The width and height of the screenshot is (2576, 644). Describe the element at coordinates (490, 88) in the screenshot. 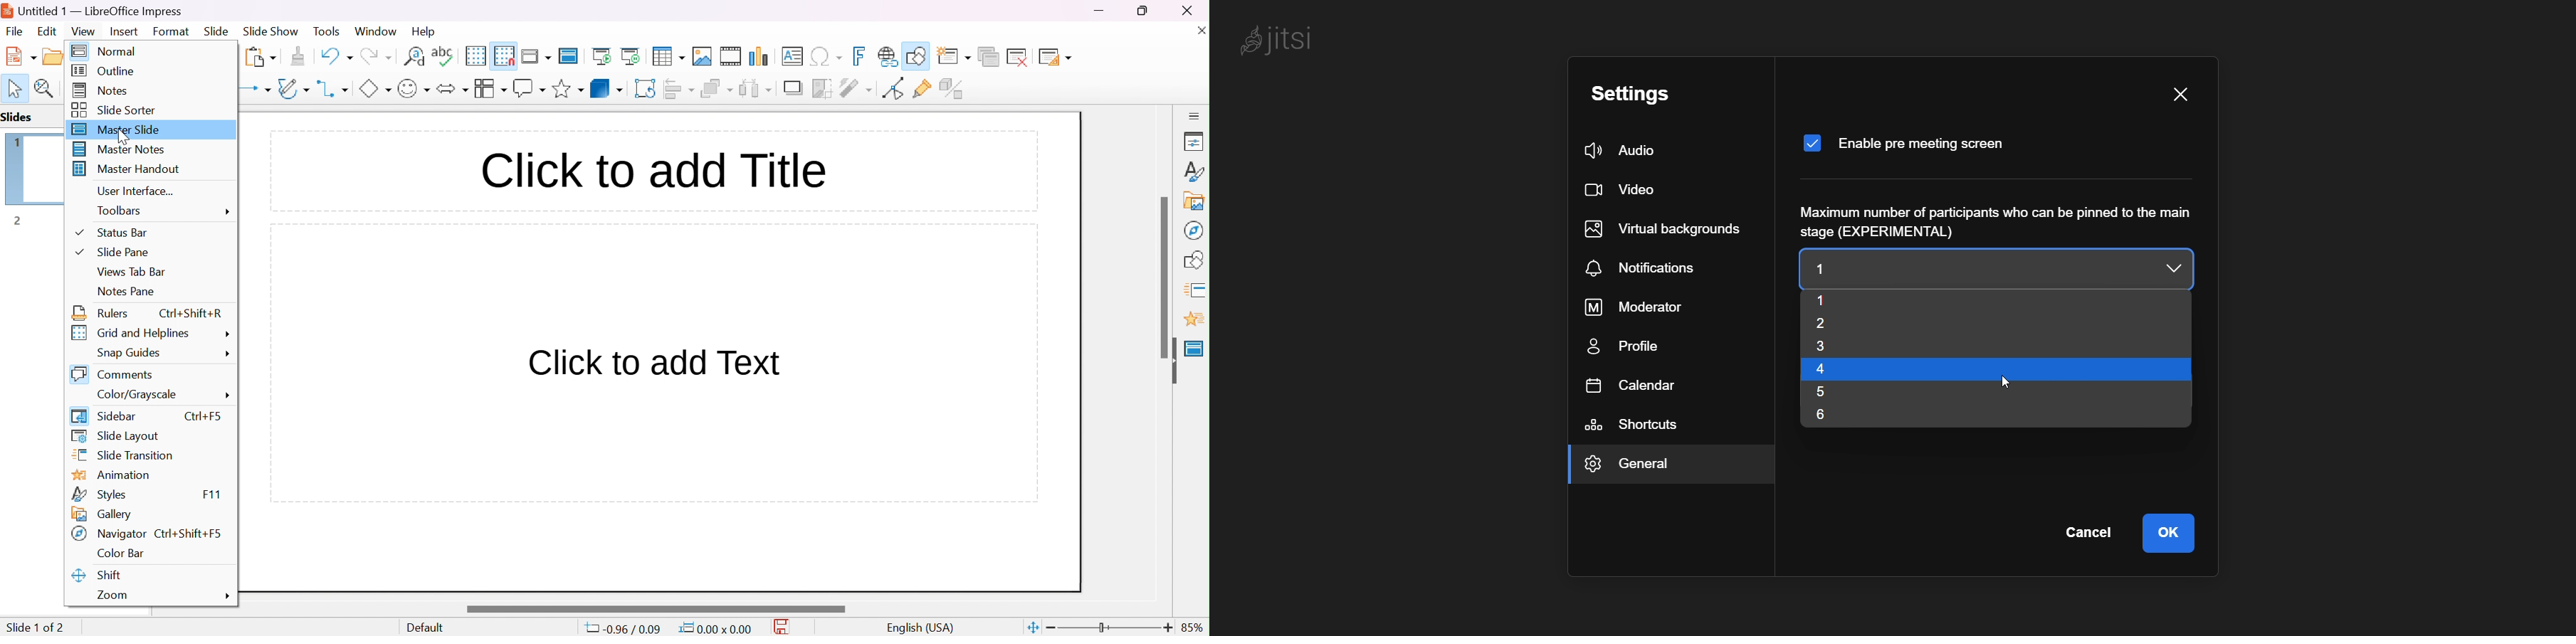

I see `flowchart` at that location.